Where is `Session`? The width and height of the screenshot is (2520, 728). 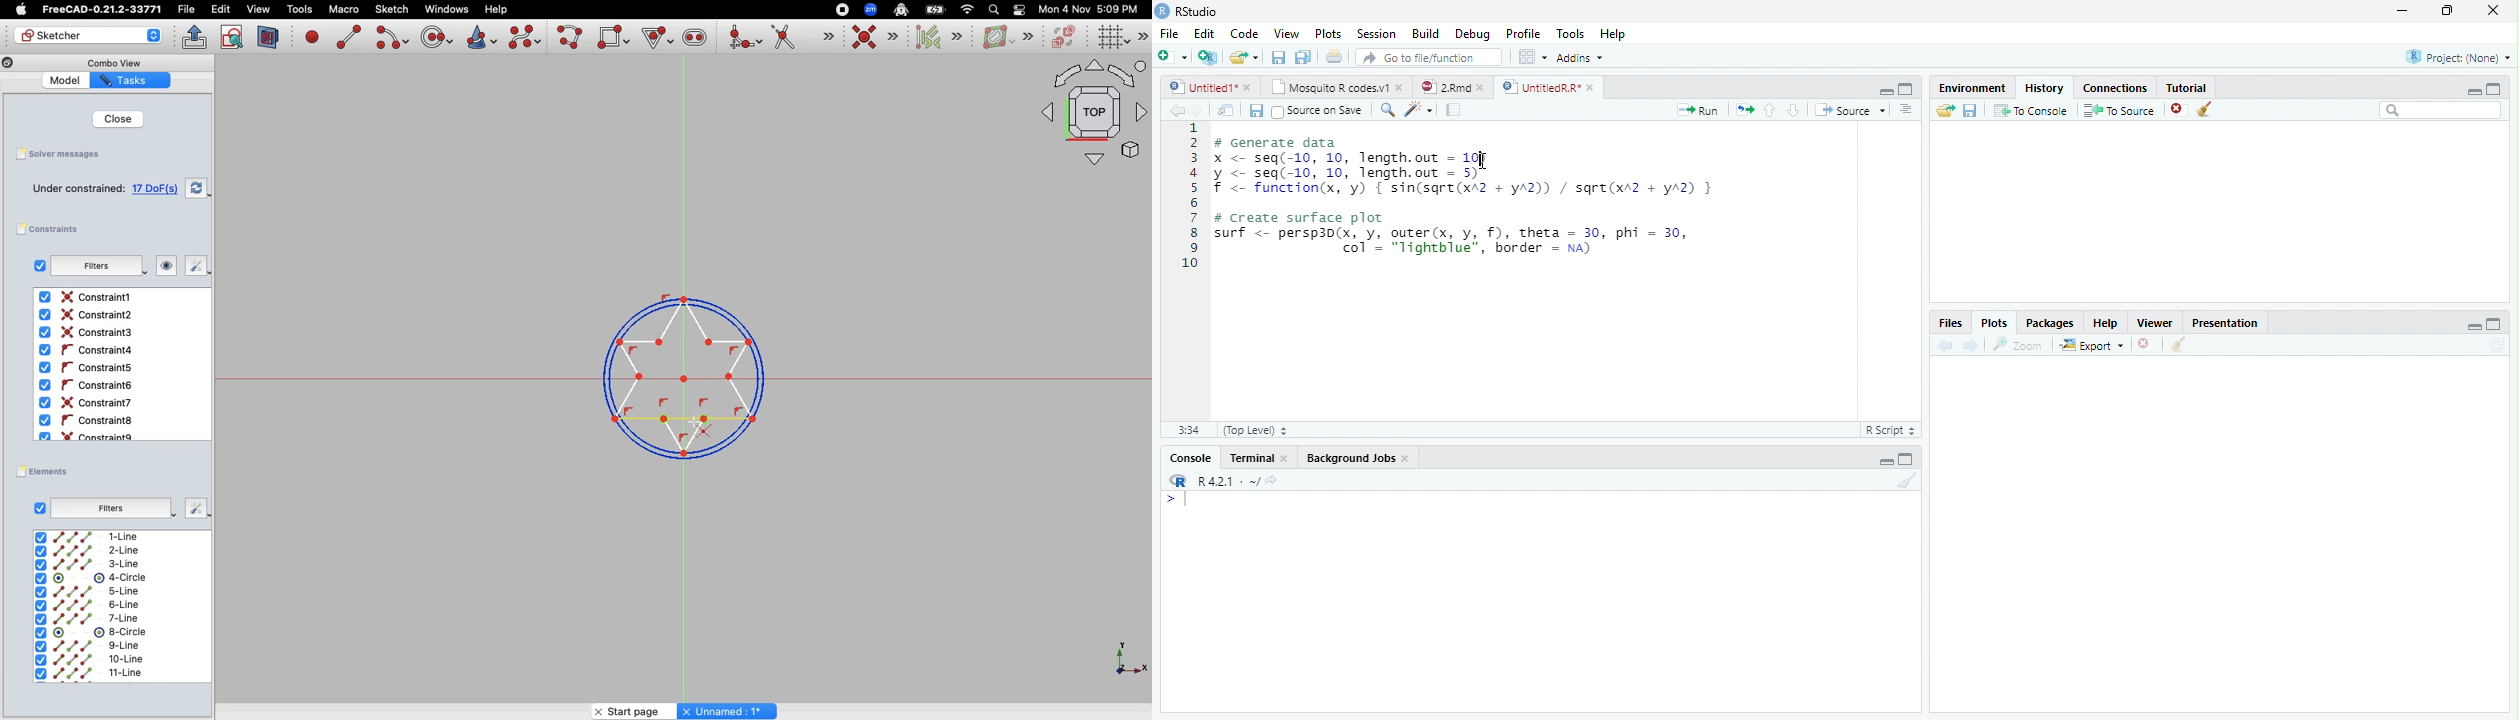 Session is located at coordinates (1375, 34).